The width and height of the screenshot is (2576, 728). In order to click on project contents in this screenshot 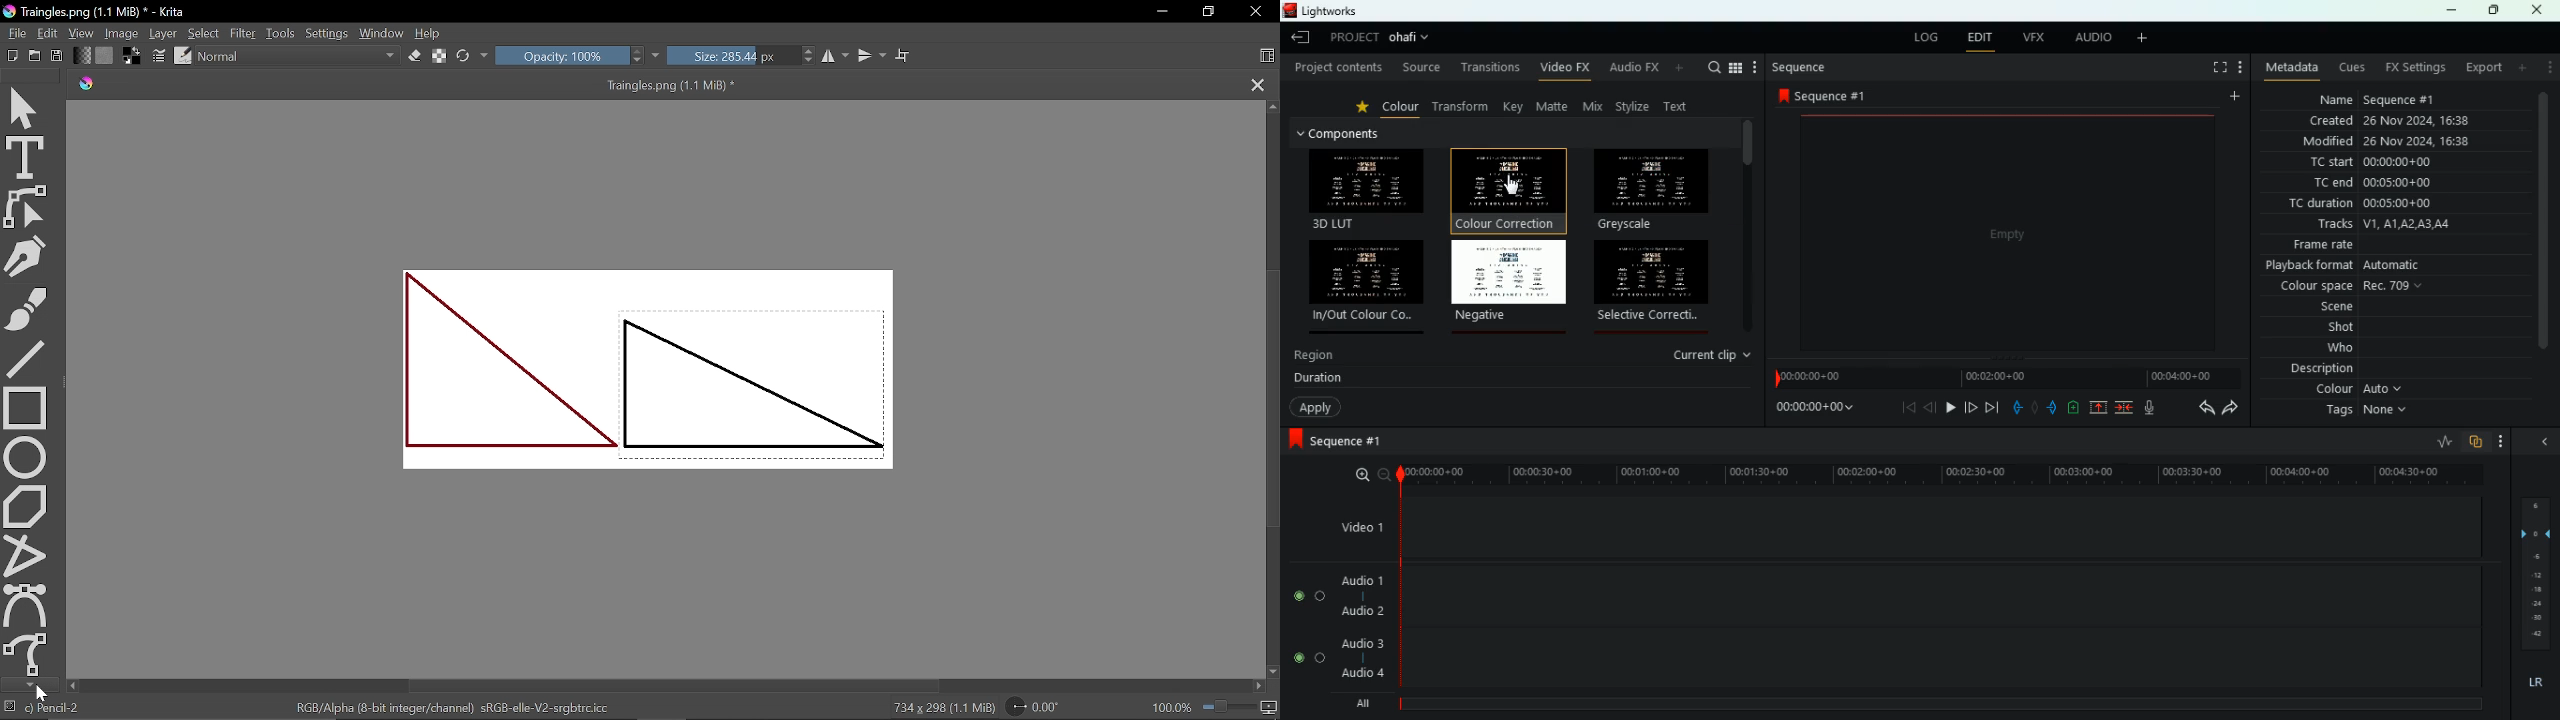, I will do `click(1337, 68)`.